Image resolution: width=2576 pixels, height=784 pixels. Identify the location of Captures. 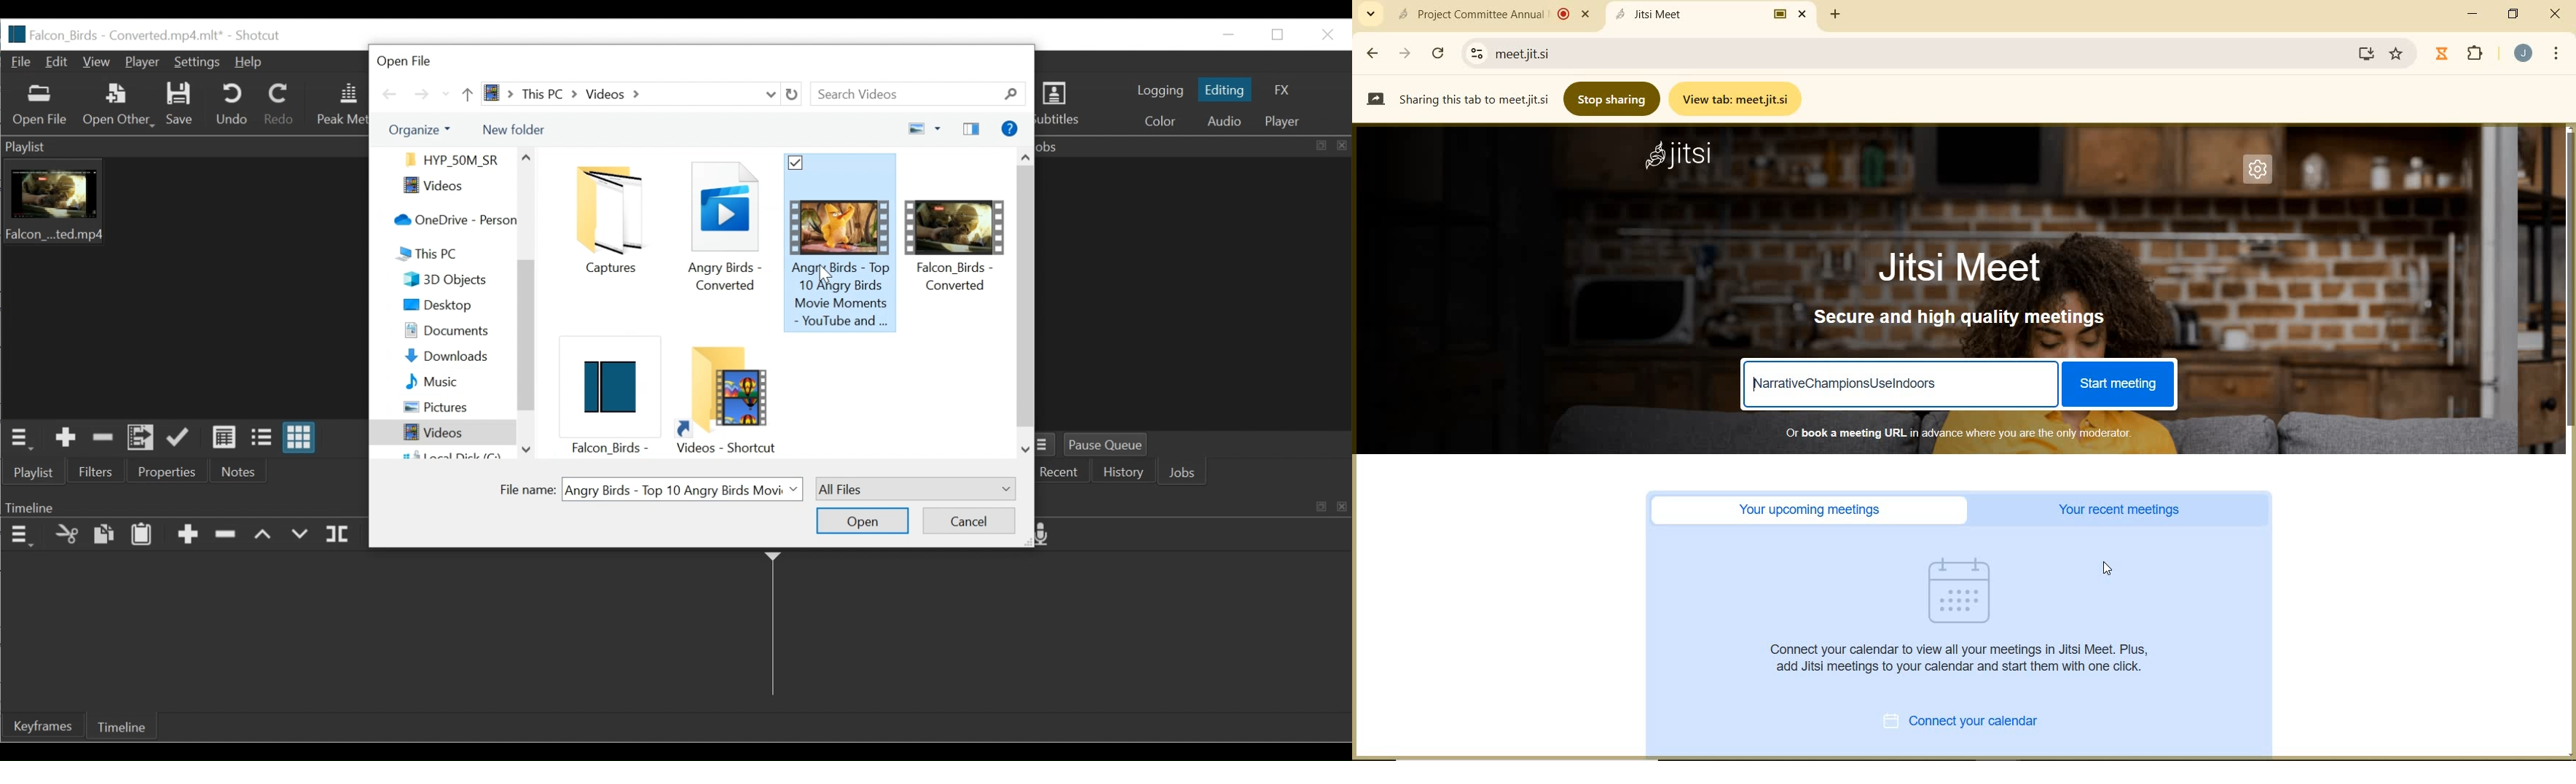
(615, 221).